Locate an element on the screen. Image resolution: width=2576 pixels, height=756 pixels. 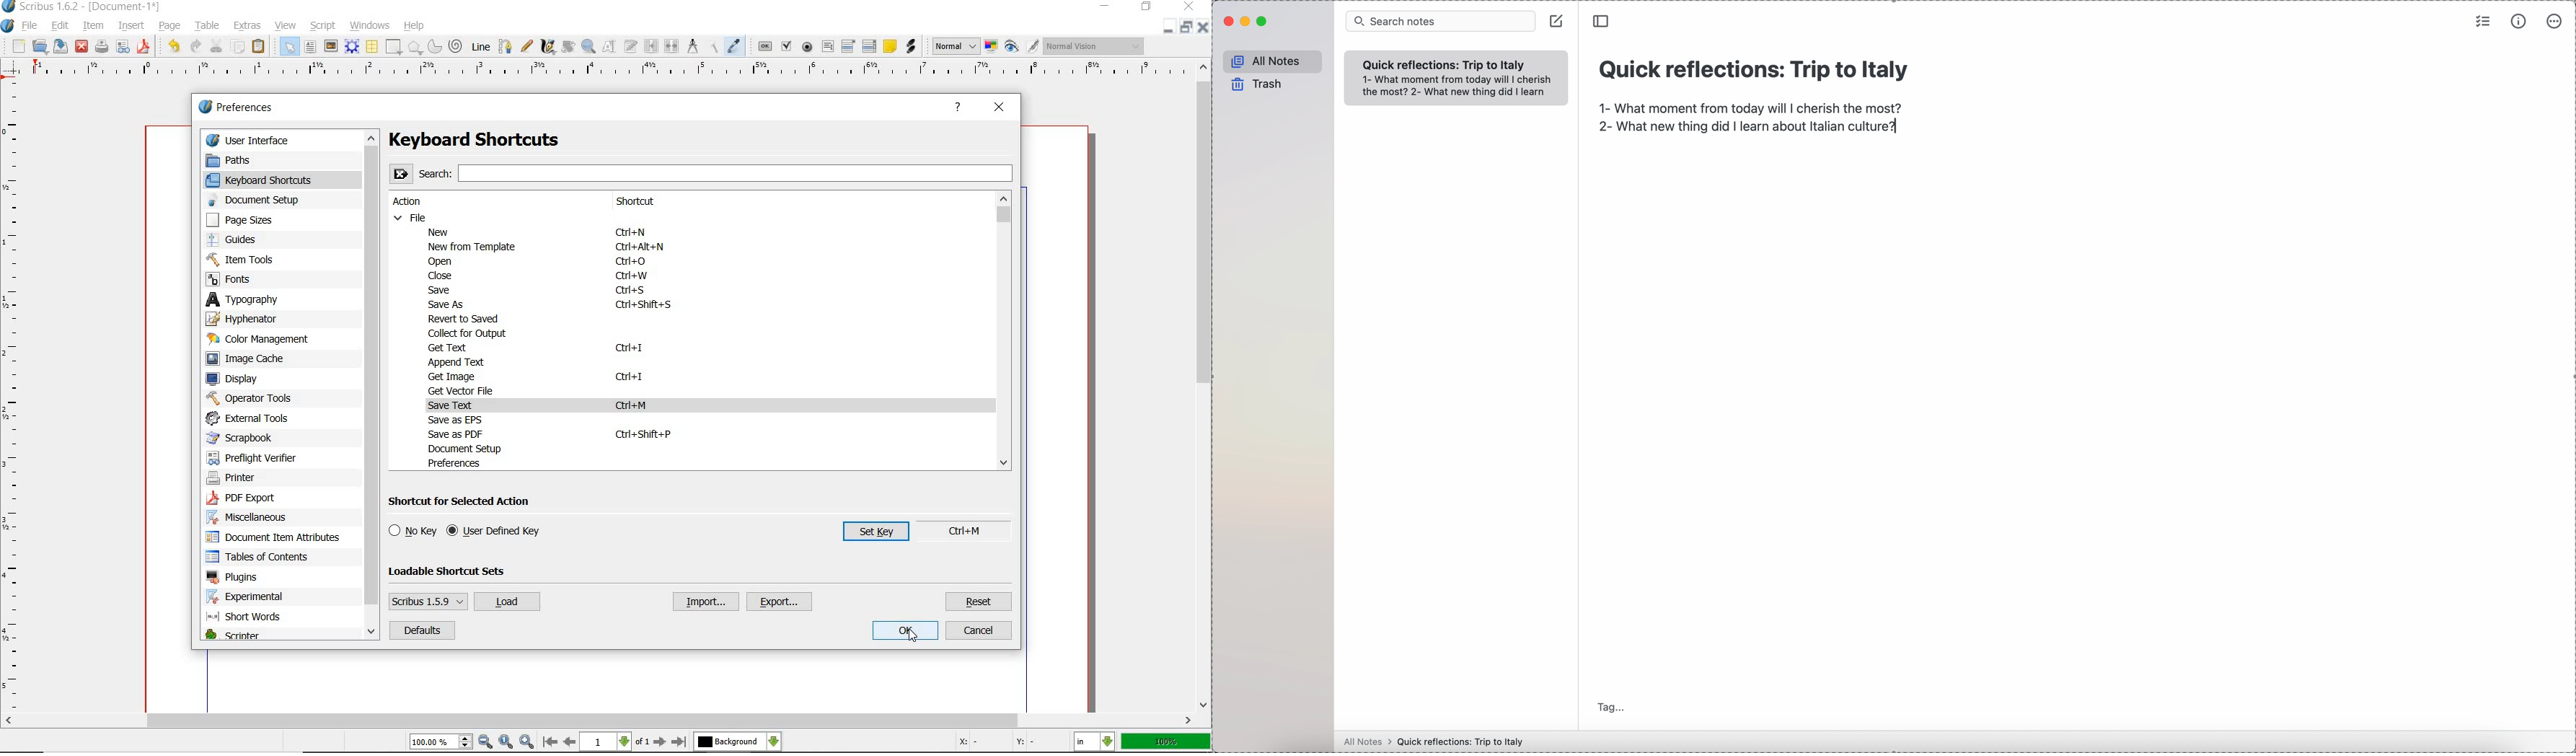
arc is located at coordinates (433, 48).